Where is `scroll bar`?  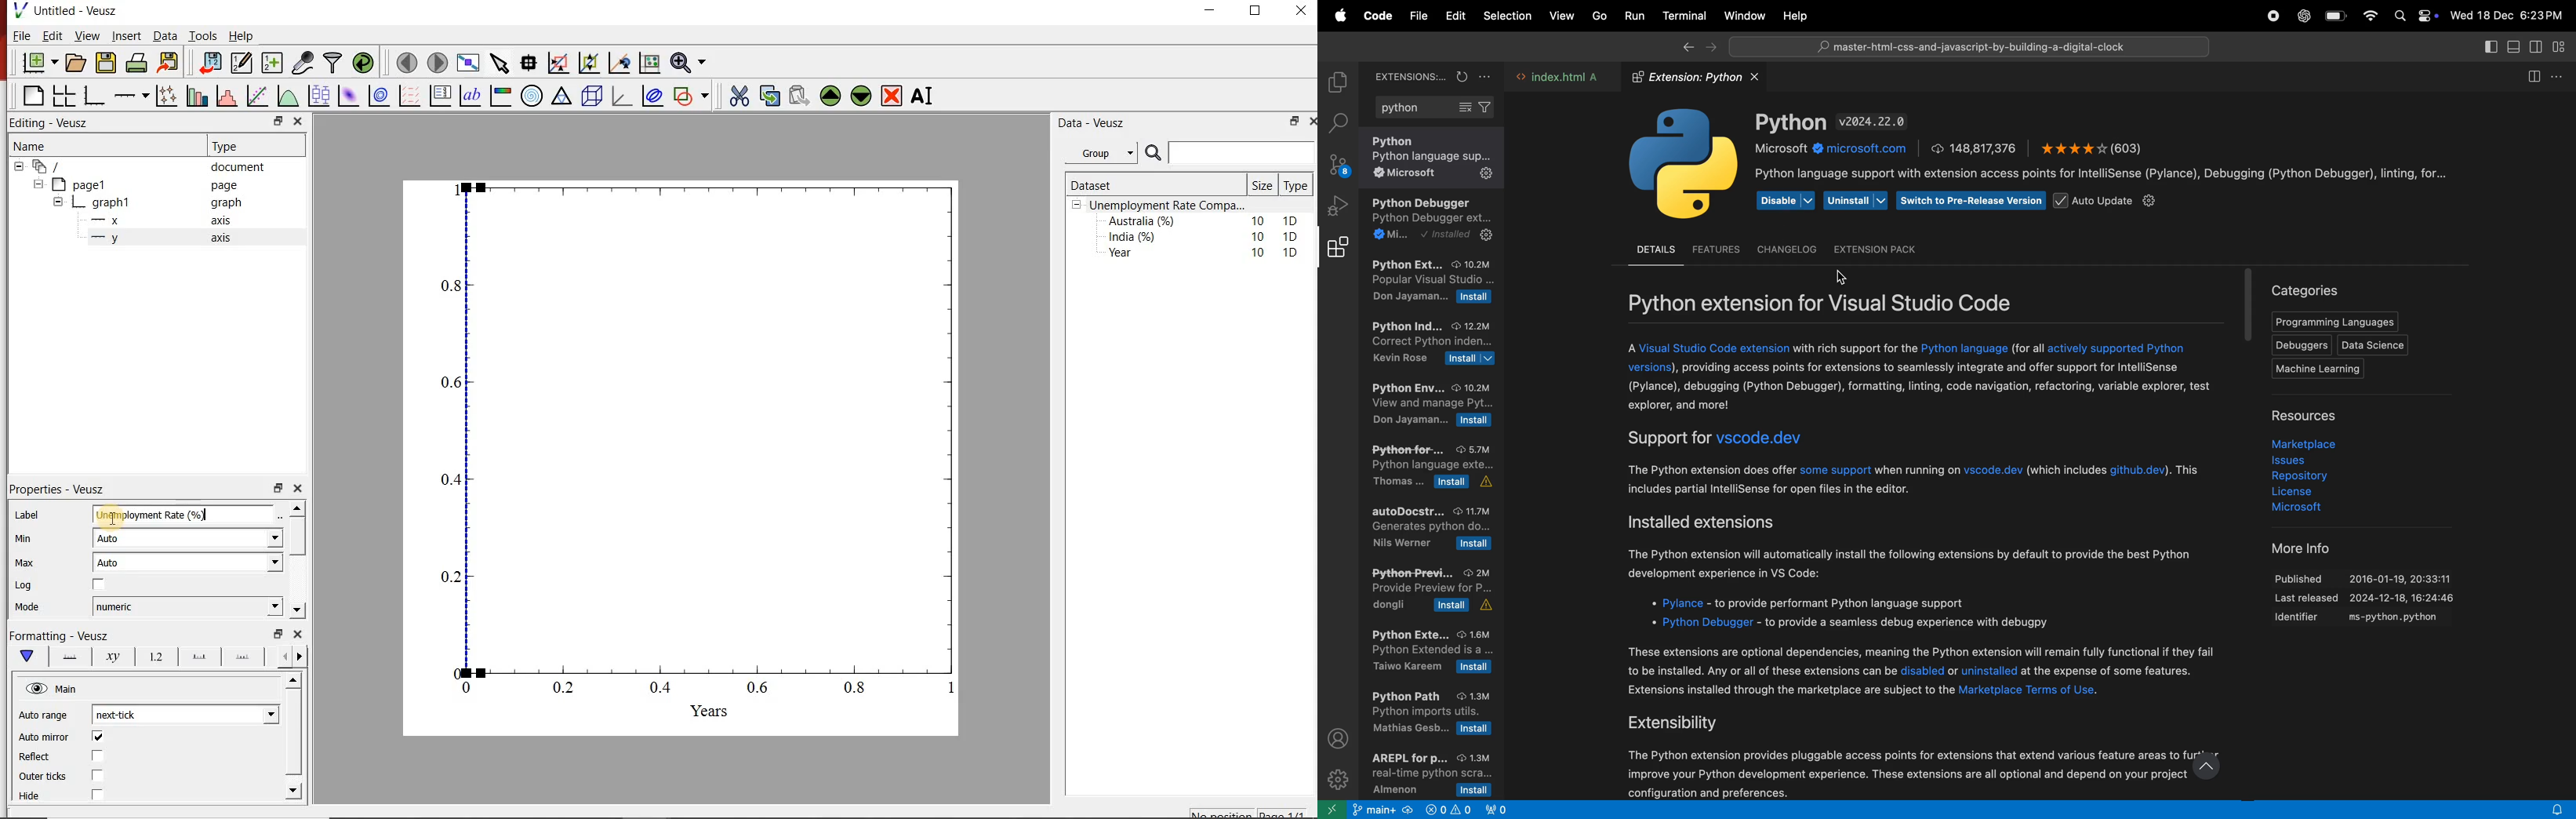
scroll bar is located at coordinates (294, 732).